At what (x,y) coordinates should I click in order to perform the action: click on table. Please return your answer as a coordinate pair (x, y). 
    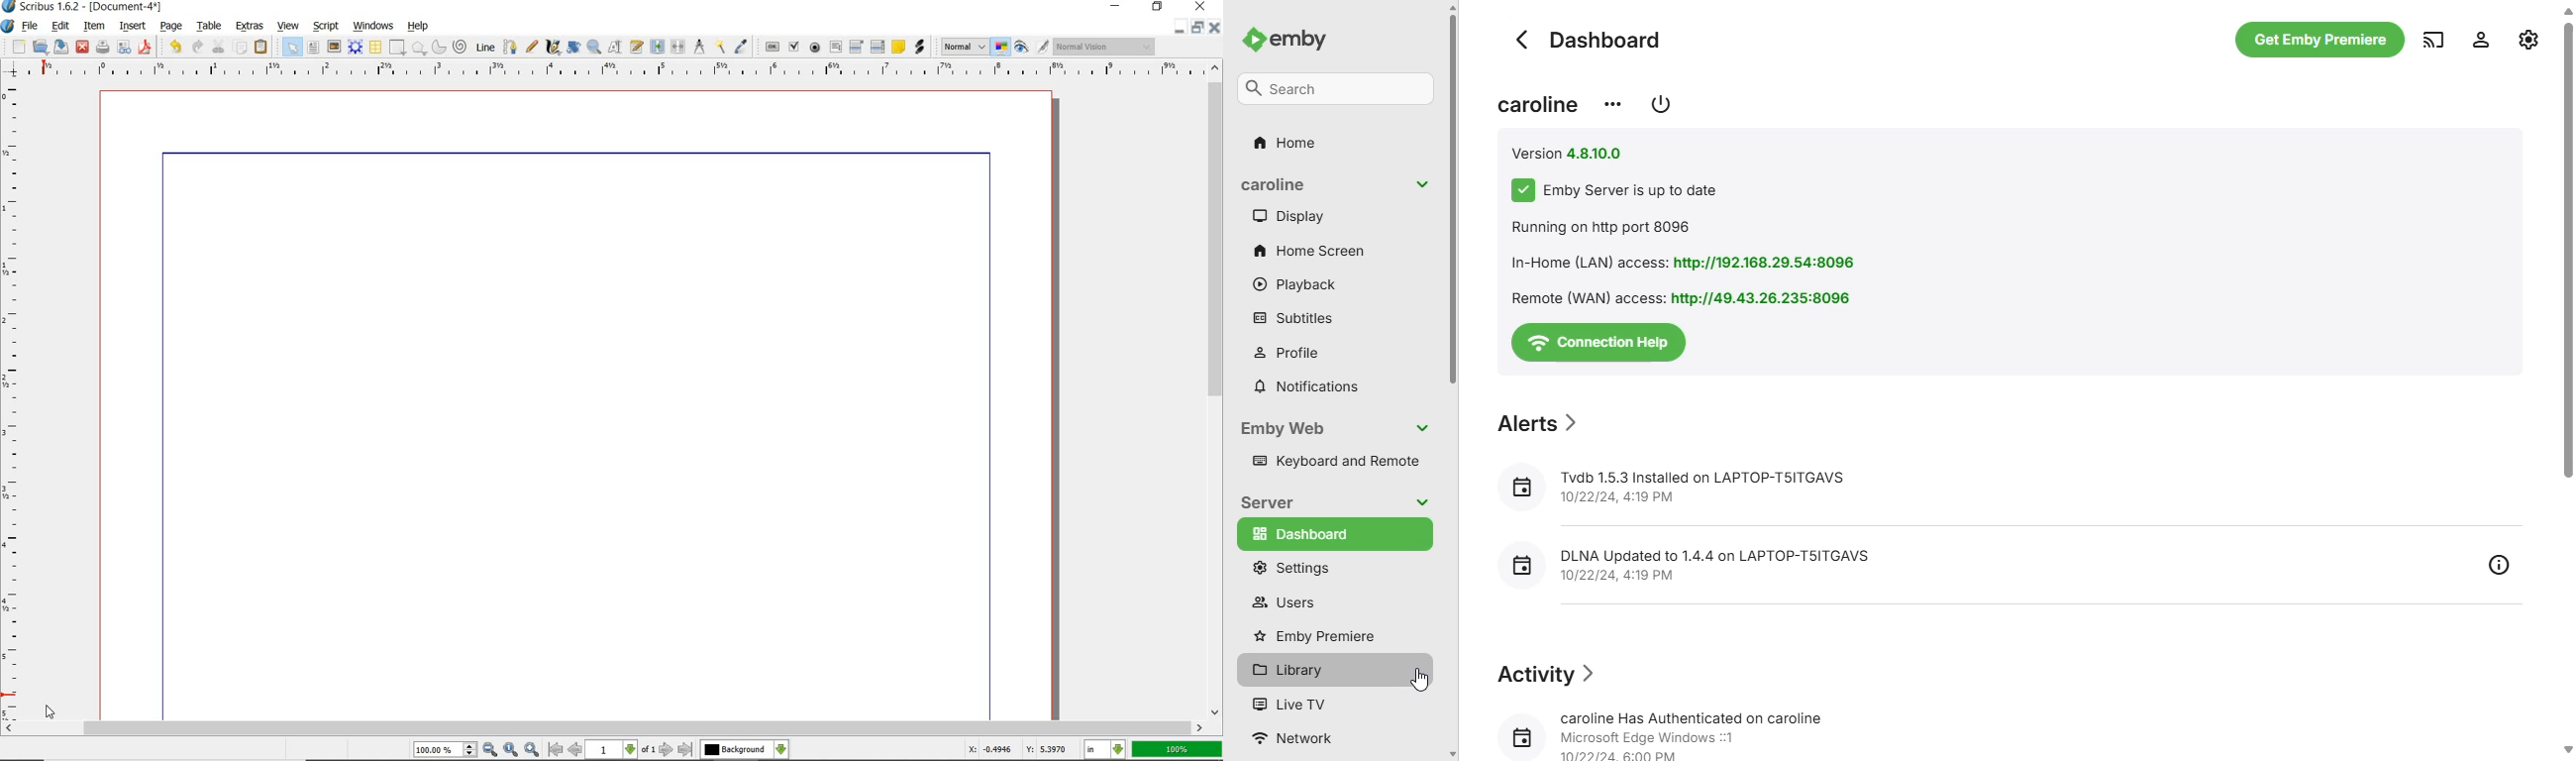
    Looking at the image, I should click on (375, 47).